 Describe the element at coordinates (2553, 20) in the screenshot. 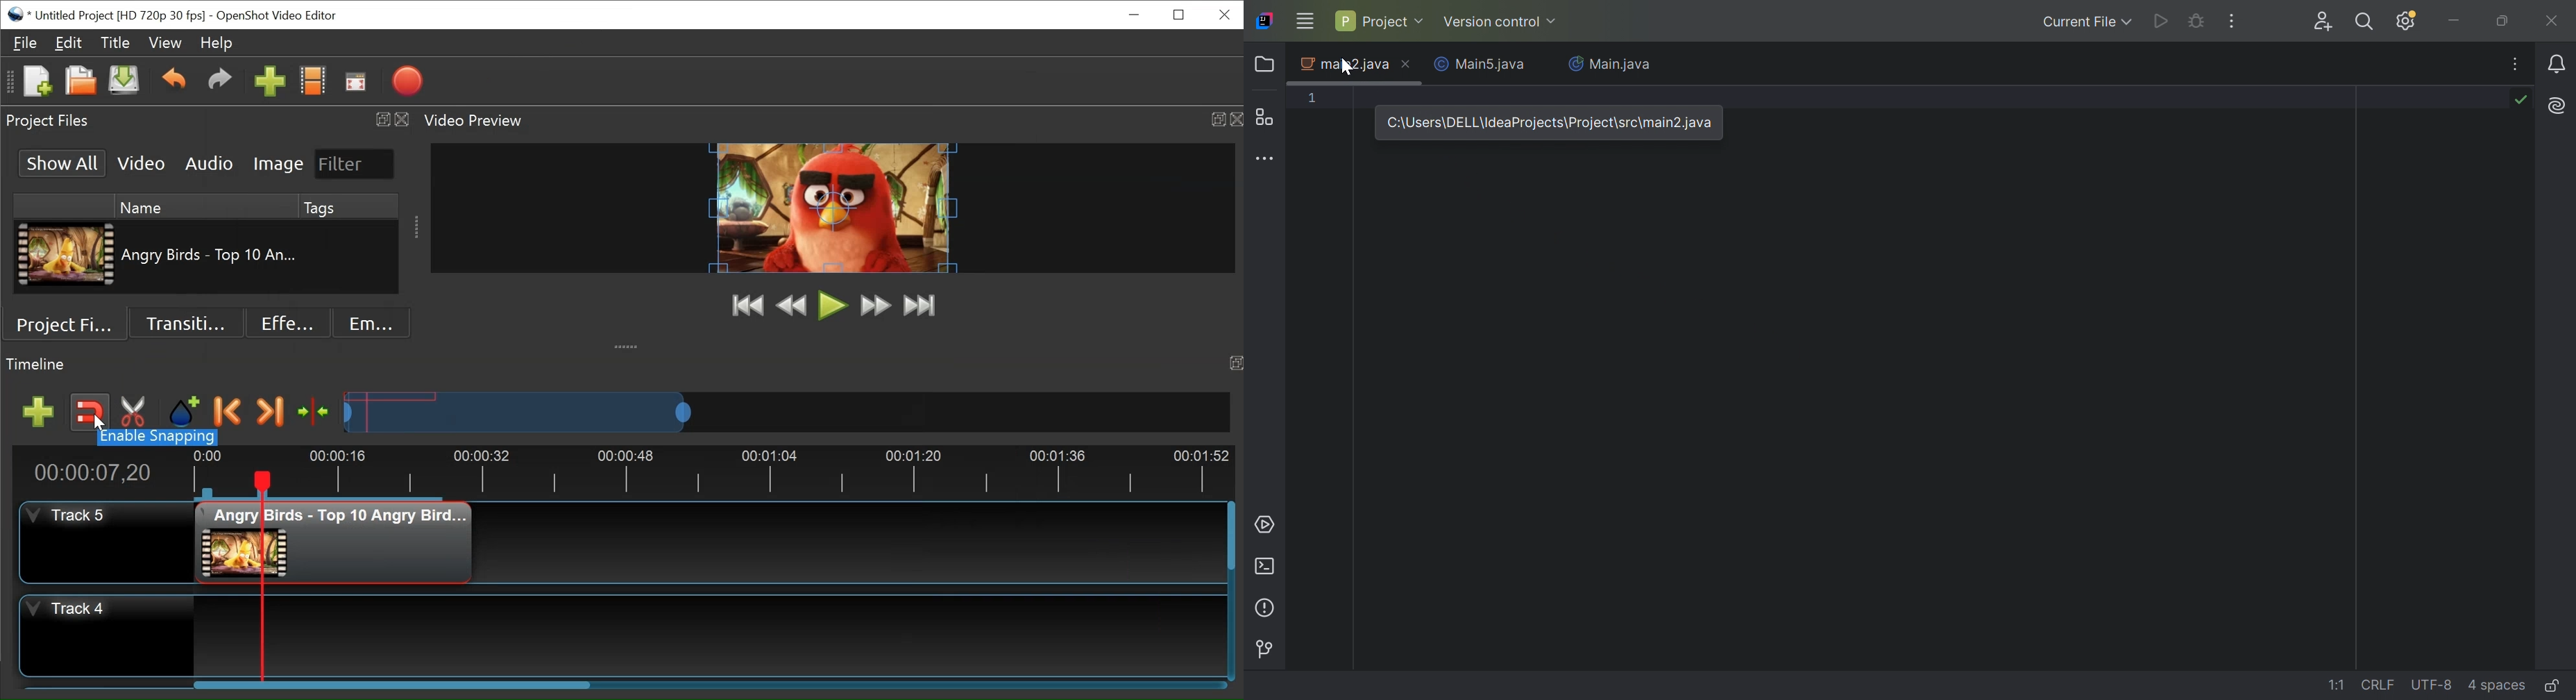

I see `Close` at that location.